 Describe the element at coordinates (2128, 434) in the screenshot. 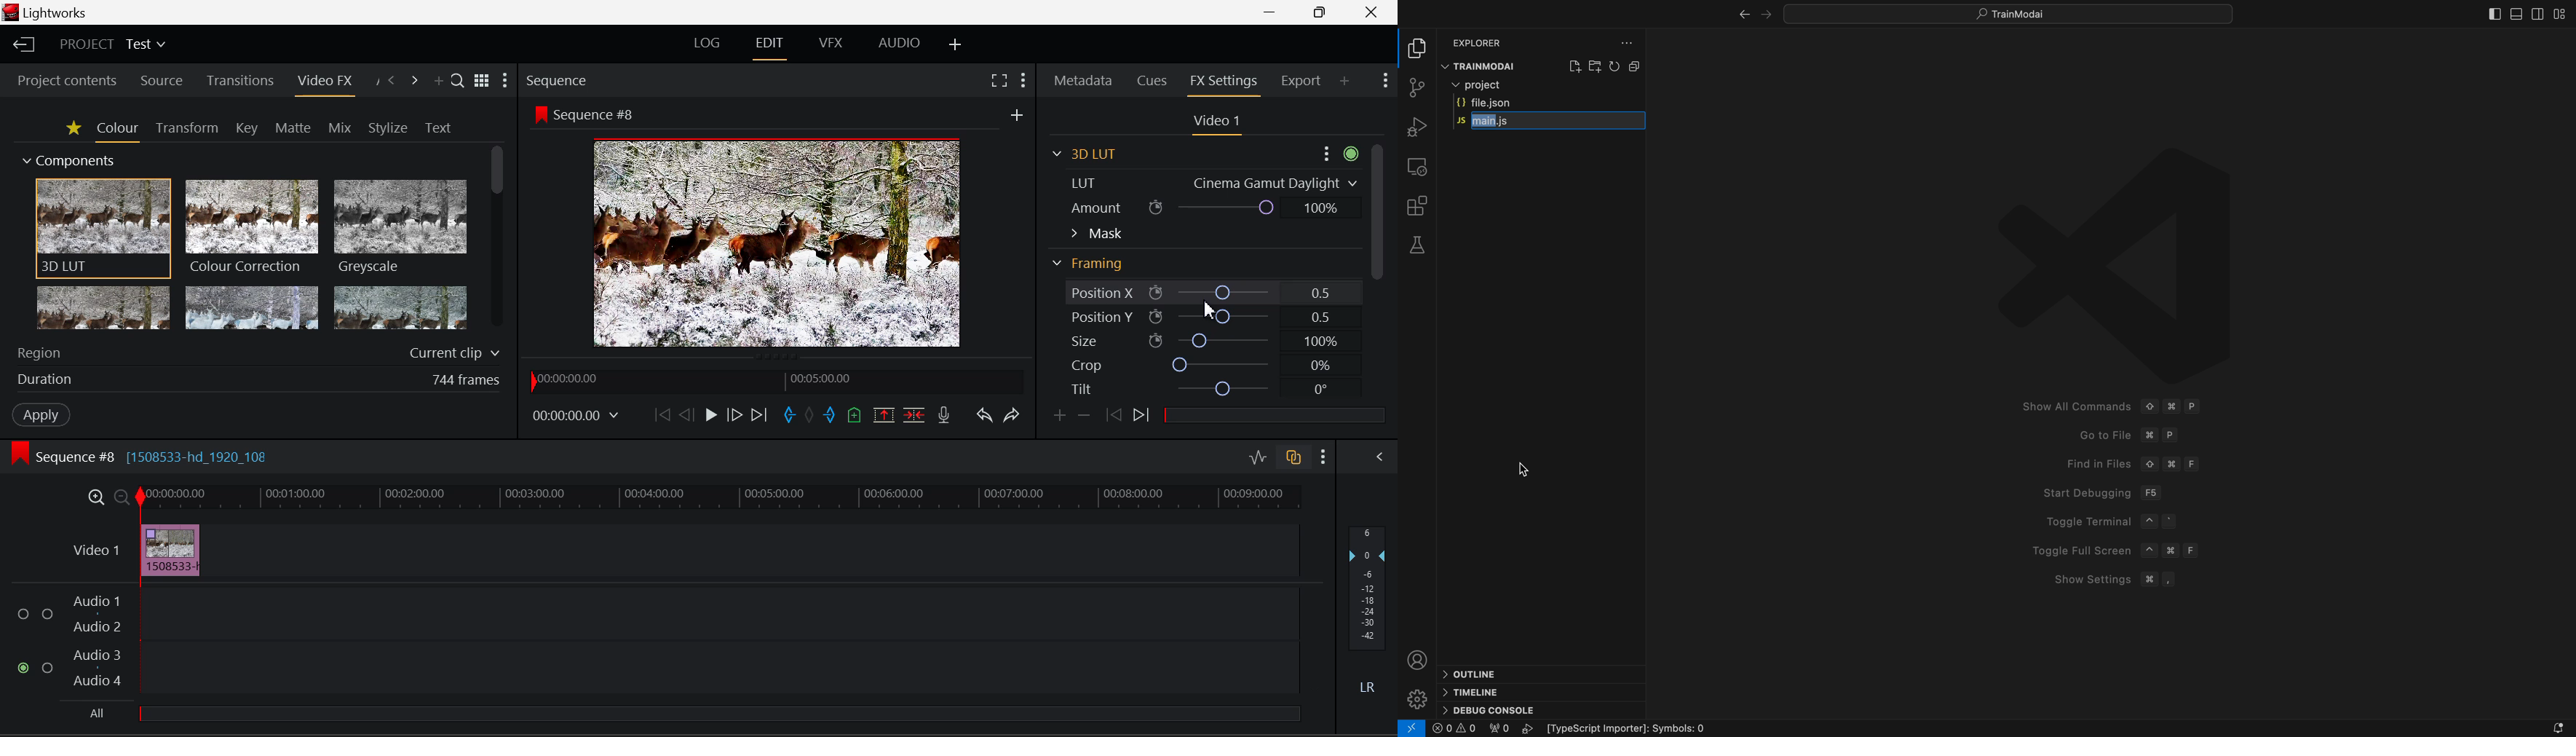

I see `Go to fike` at that location.